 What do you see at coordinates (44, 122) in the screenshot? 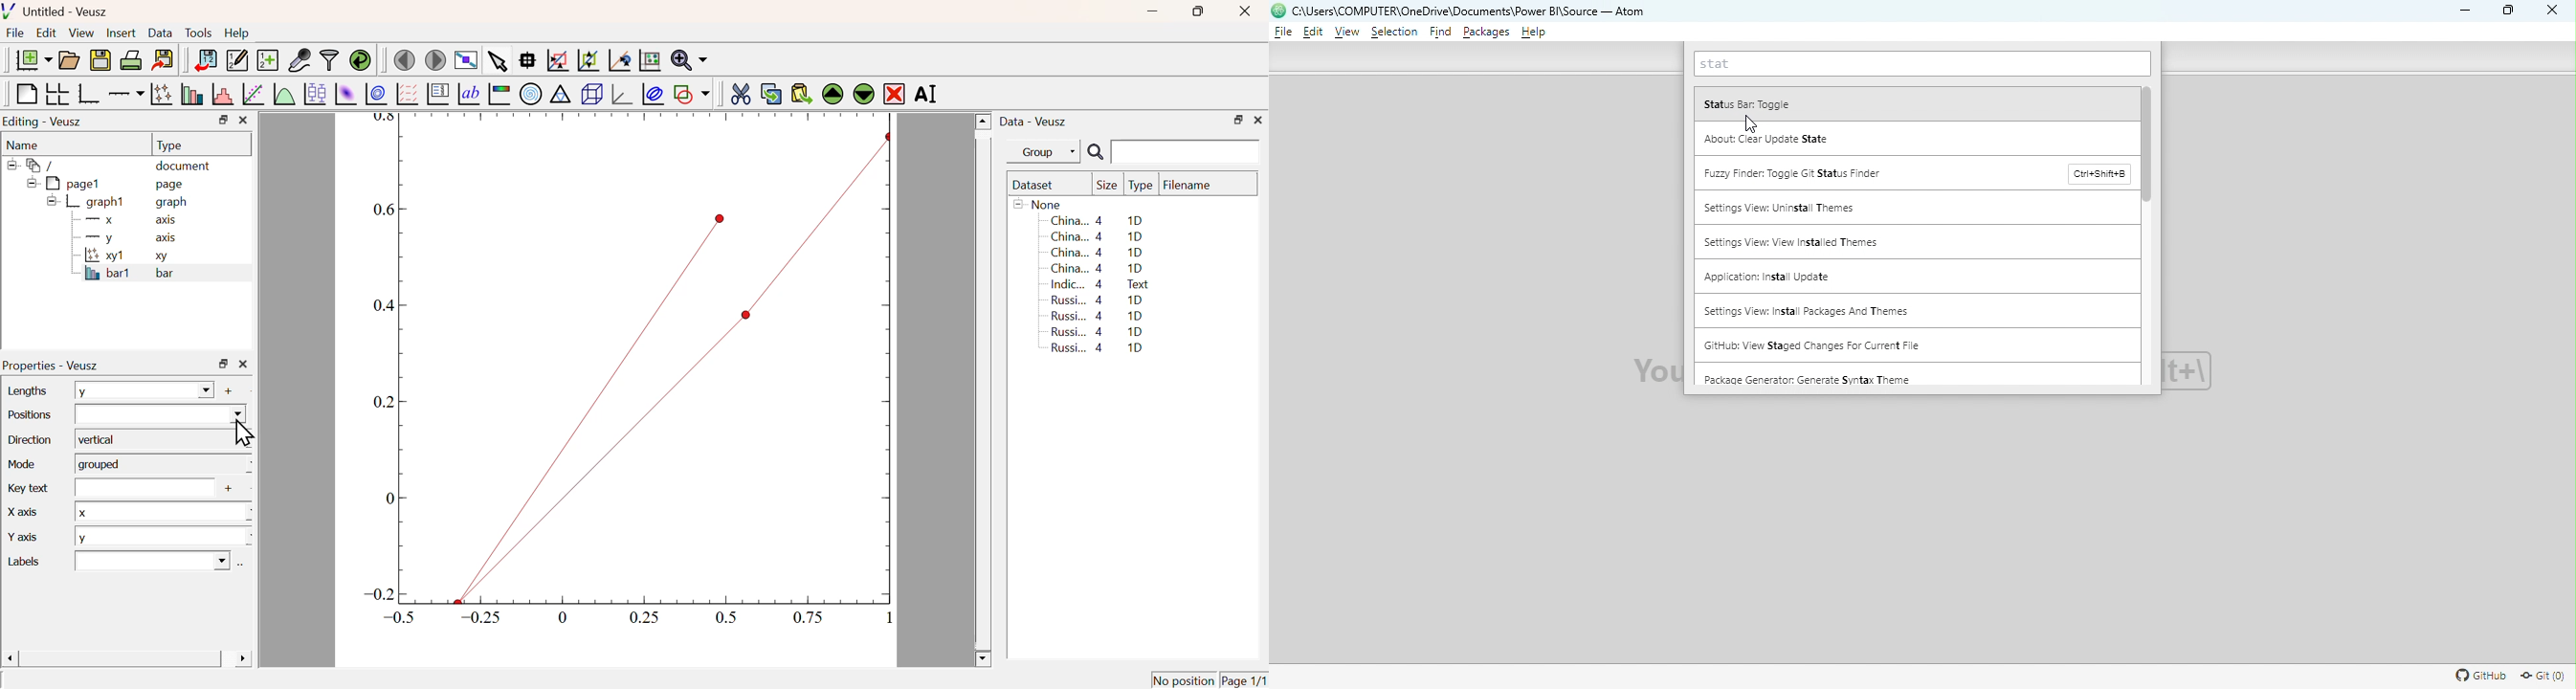
I see `Editing - Veusz` at bounding box center [44, 122].